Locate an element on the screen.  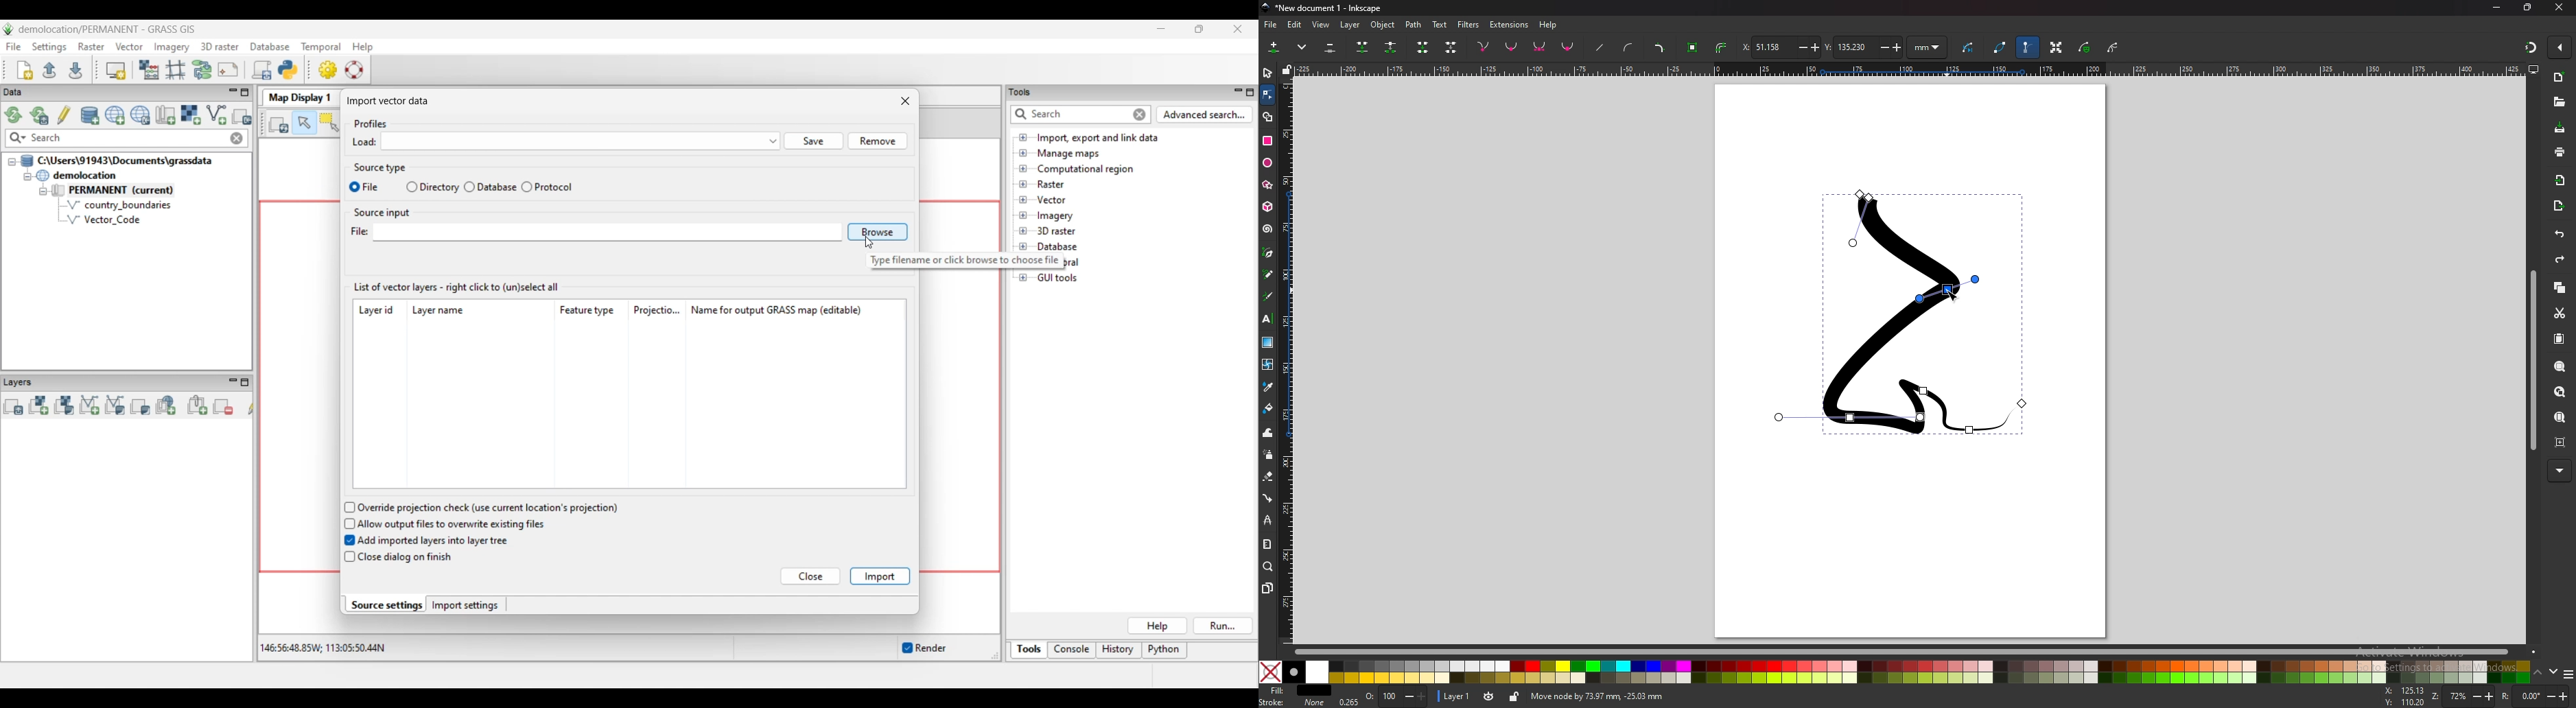
print is located at coordinates (2560, 151).